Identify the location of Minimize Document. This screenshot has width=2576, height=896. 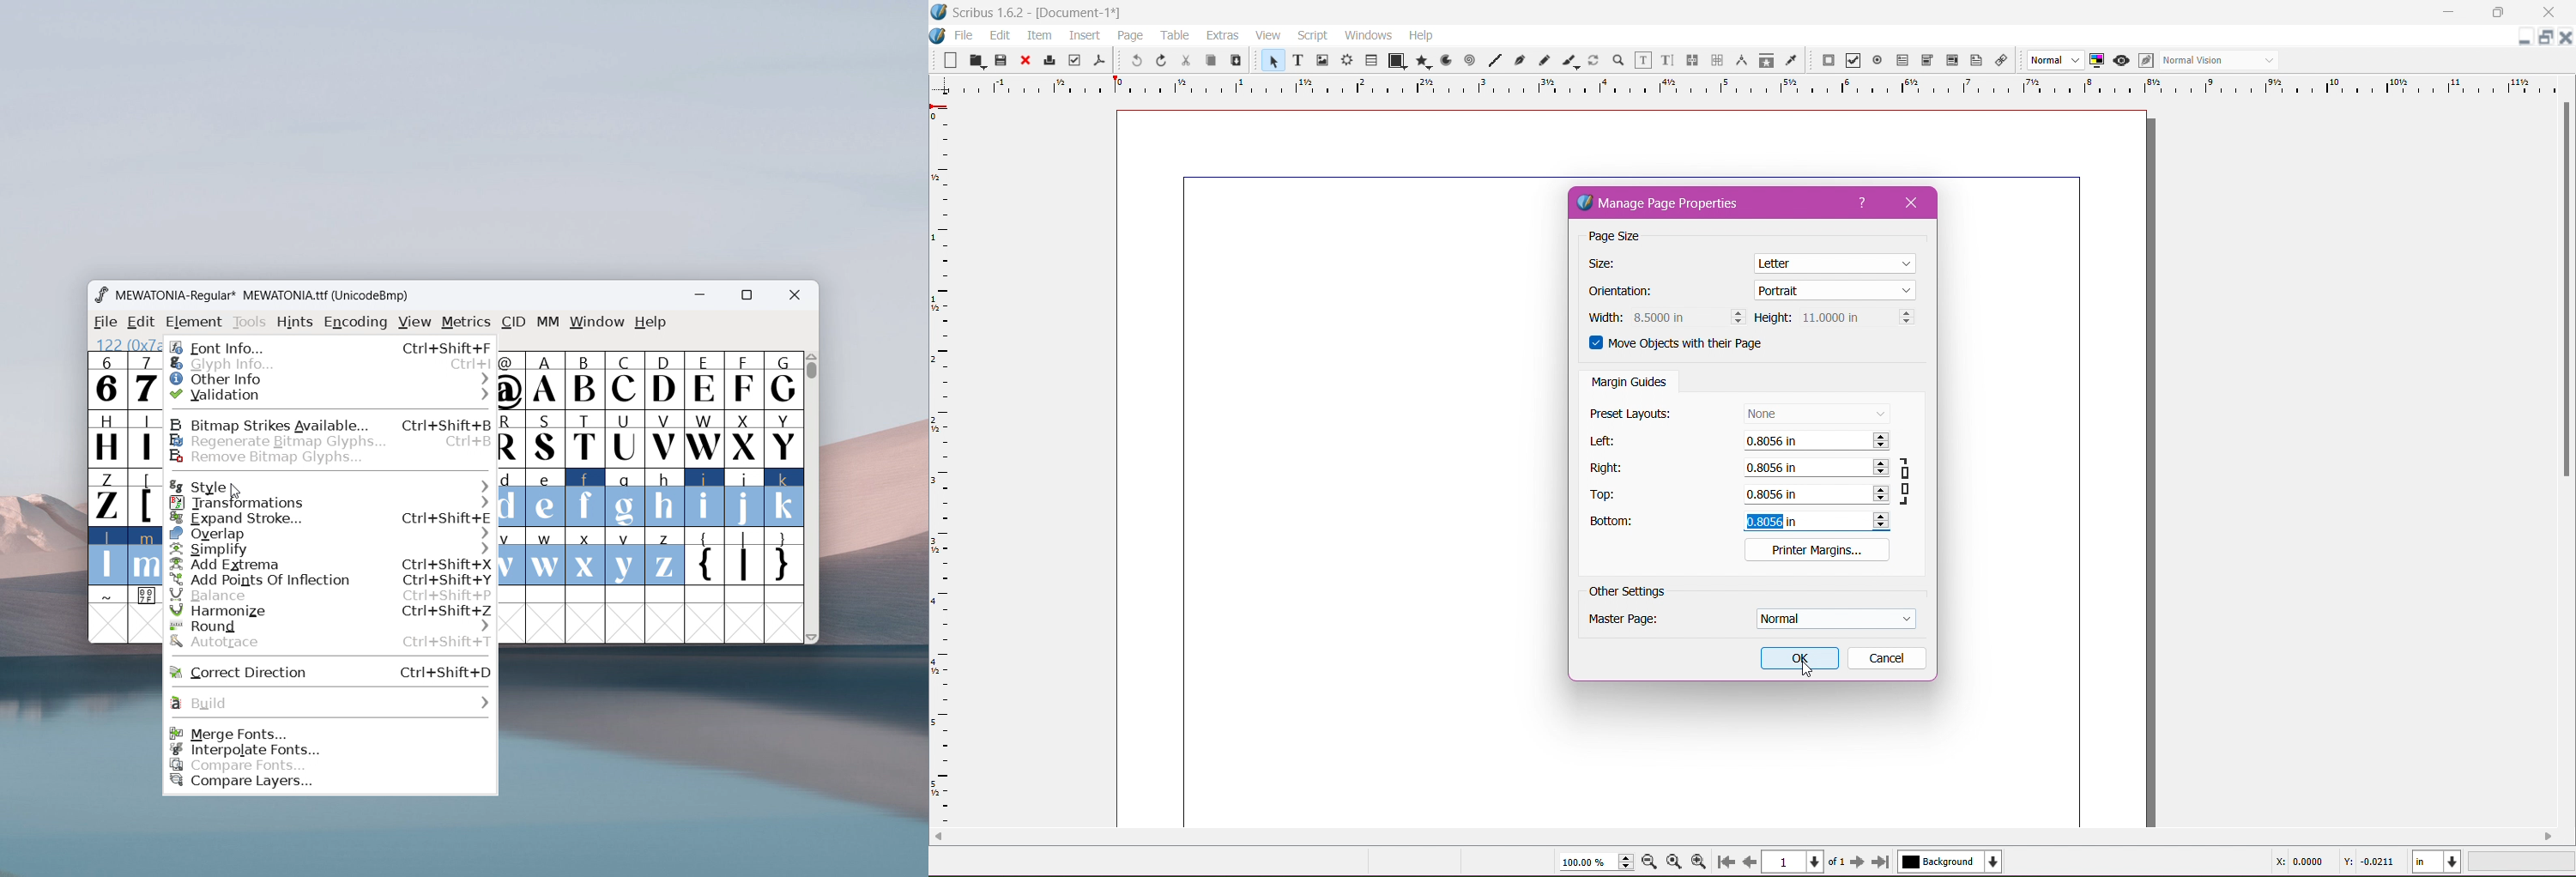
(2525, 37).